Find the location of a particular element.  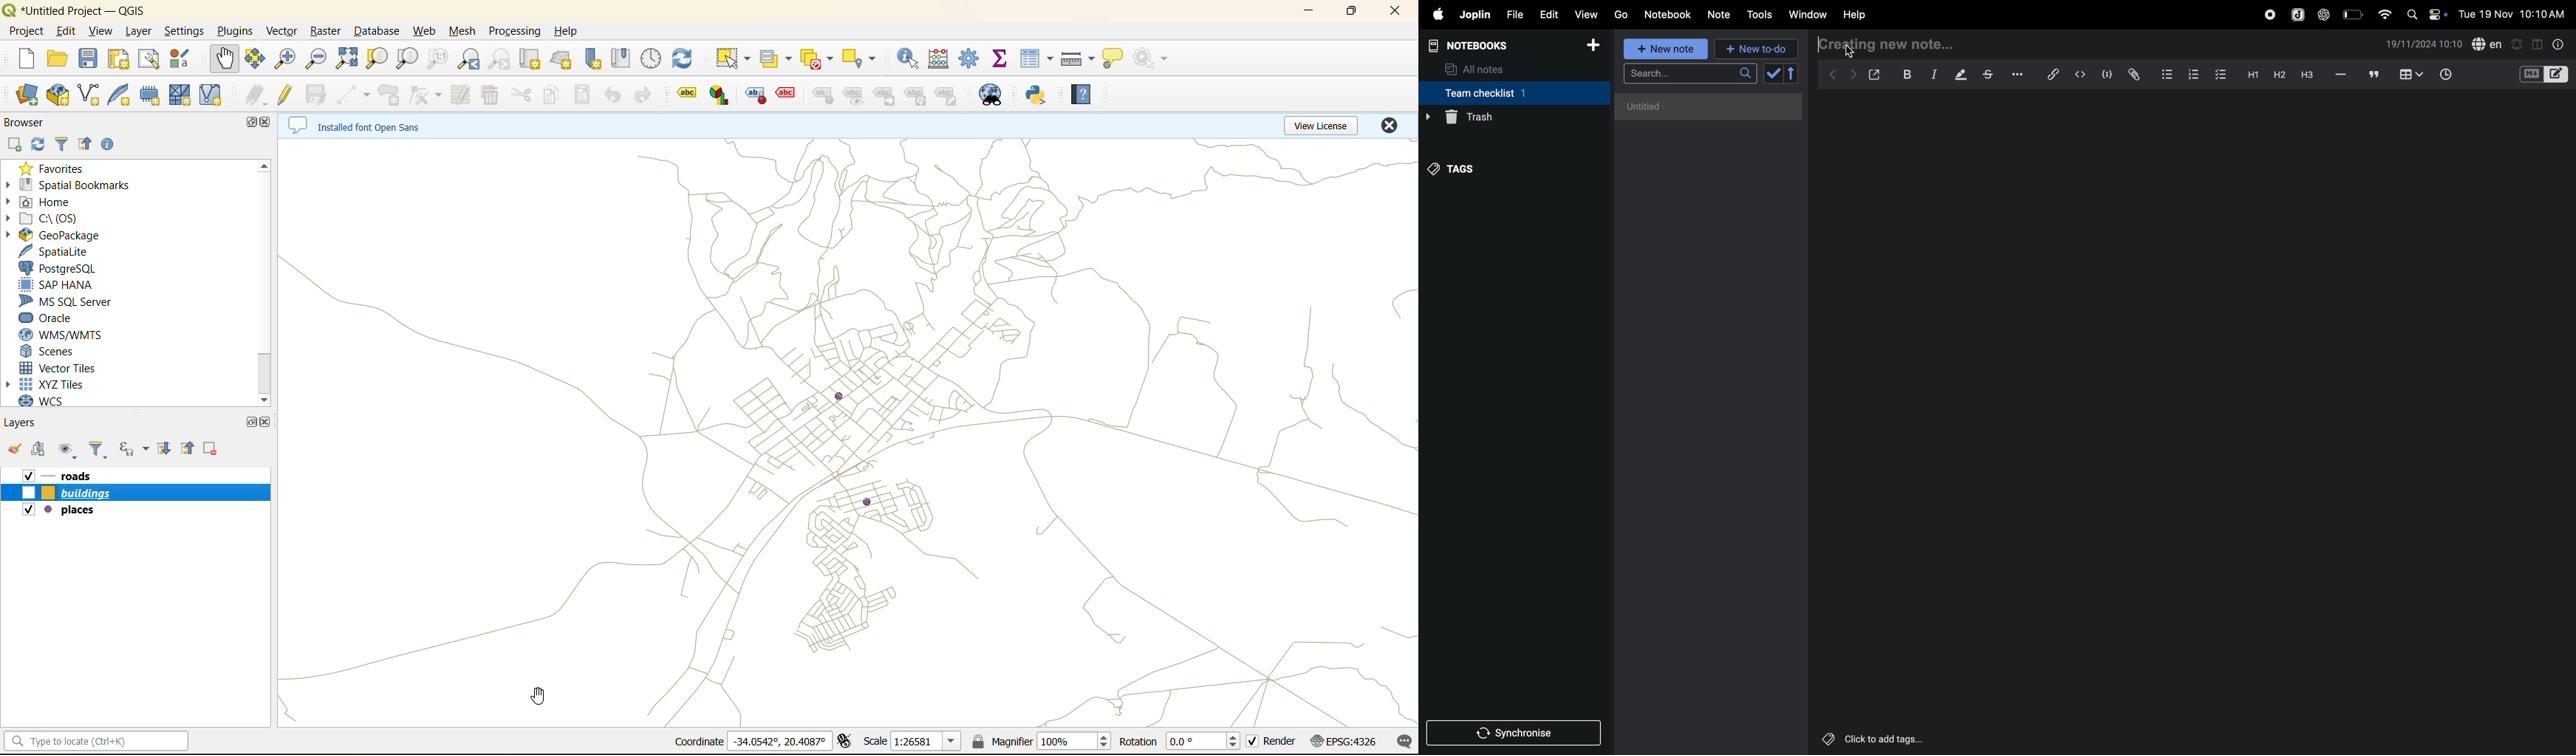

comments is located at coordinates (2372, 75).